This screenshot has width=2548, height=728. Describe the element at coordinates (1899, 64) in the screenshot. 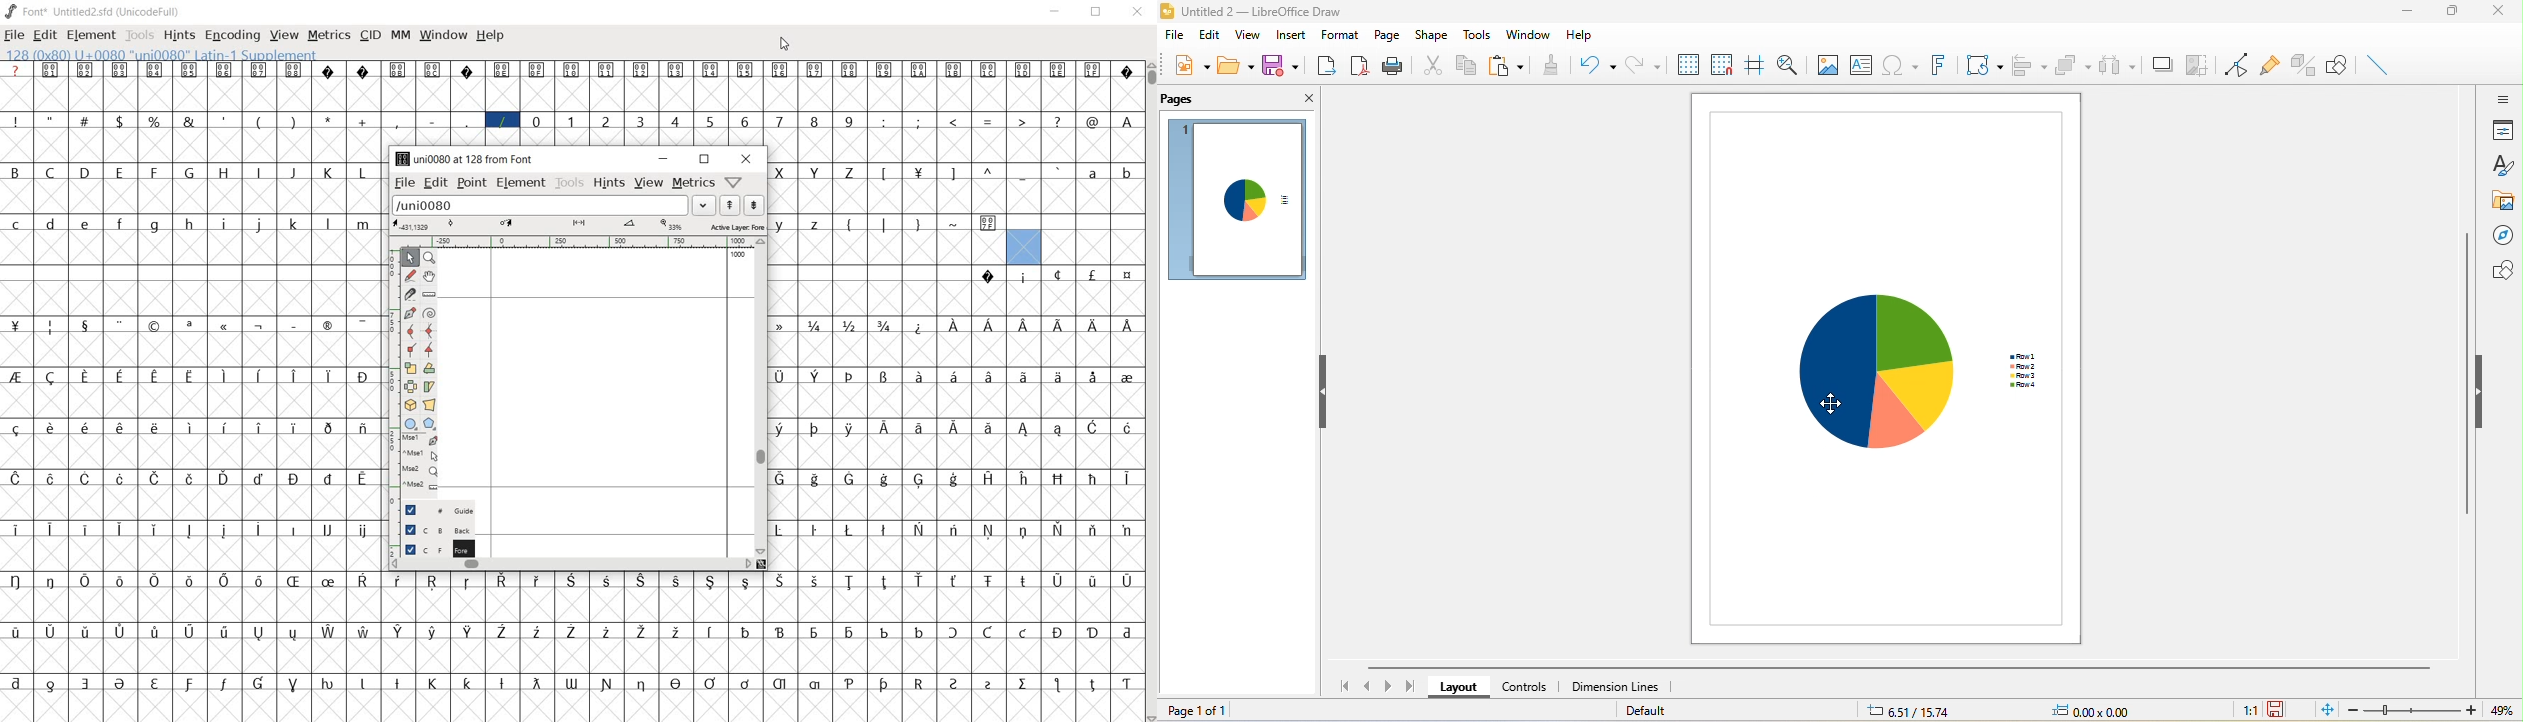

I see `special characters` at that location.